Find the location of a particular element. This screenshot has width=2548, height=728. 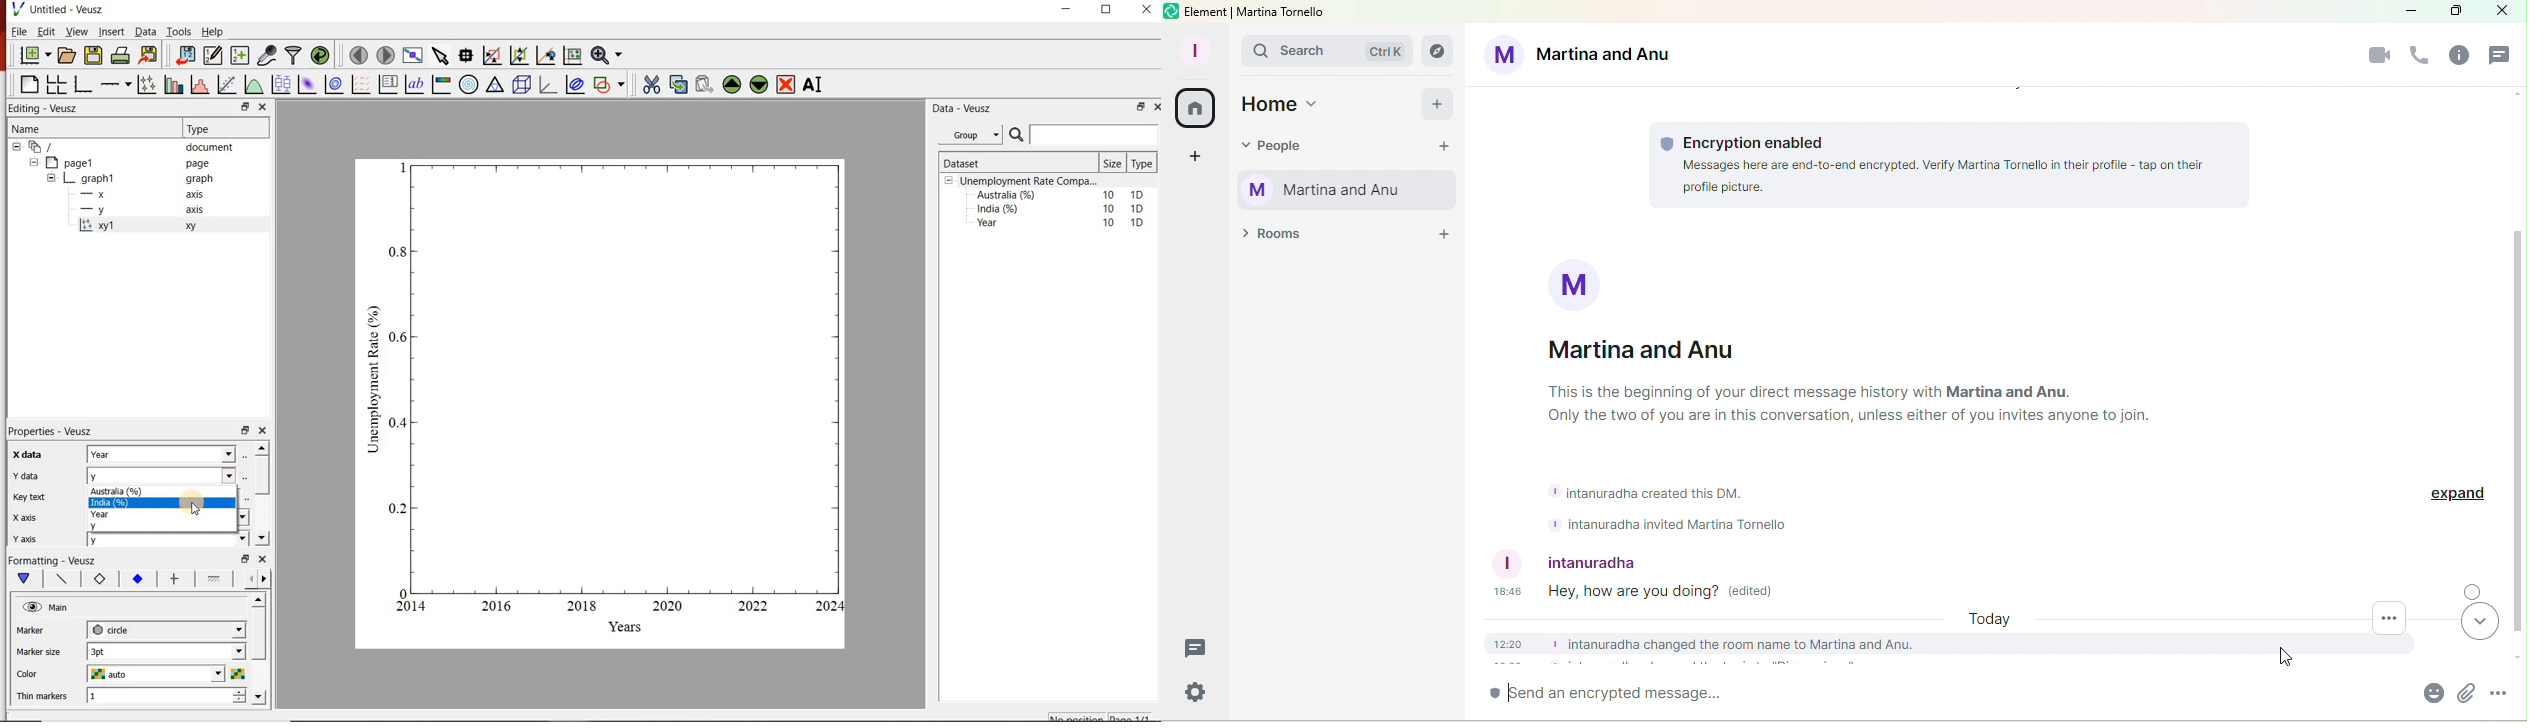

Martina tornello is located at coordinates (1282, 13).